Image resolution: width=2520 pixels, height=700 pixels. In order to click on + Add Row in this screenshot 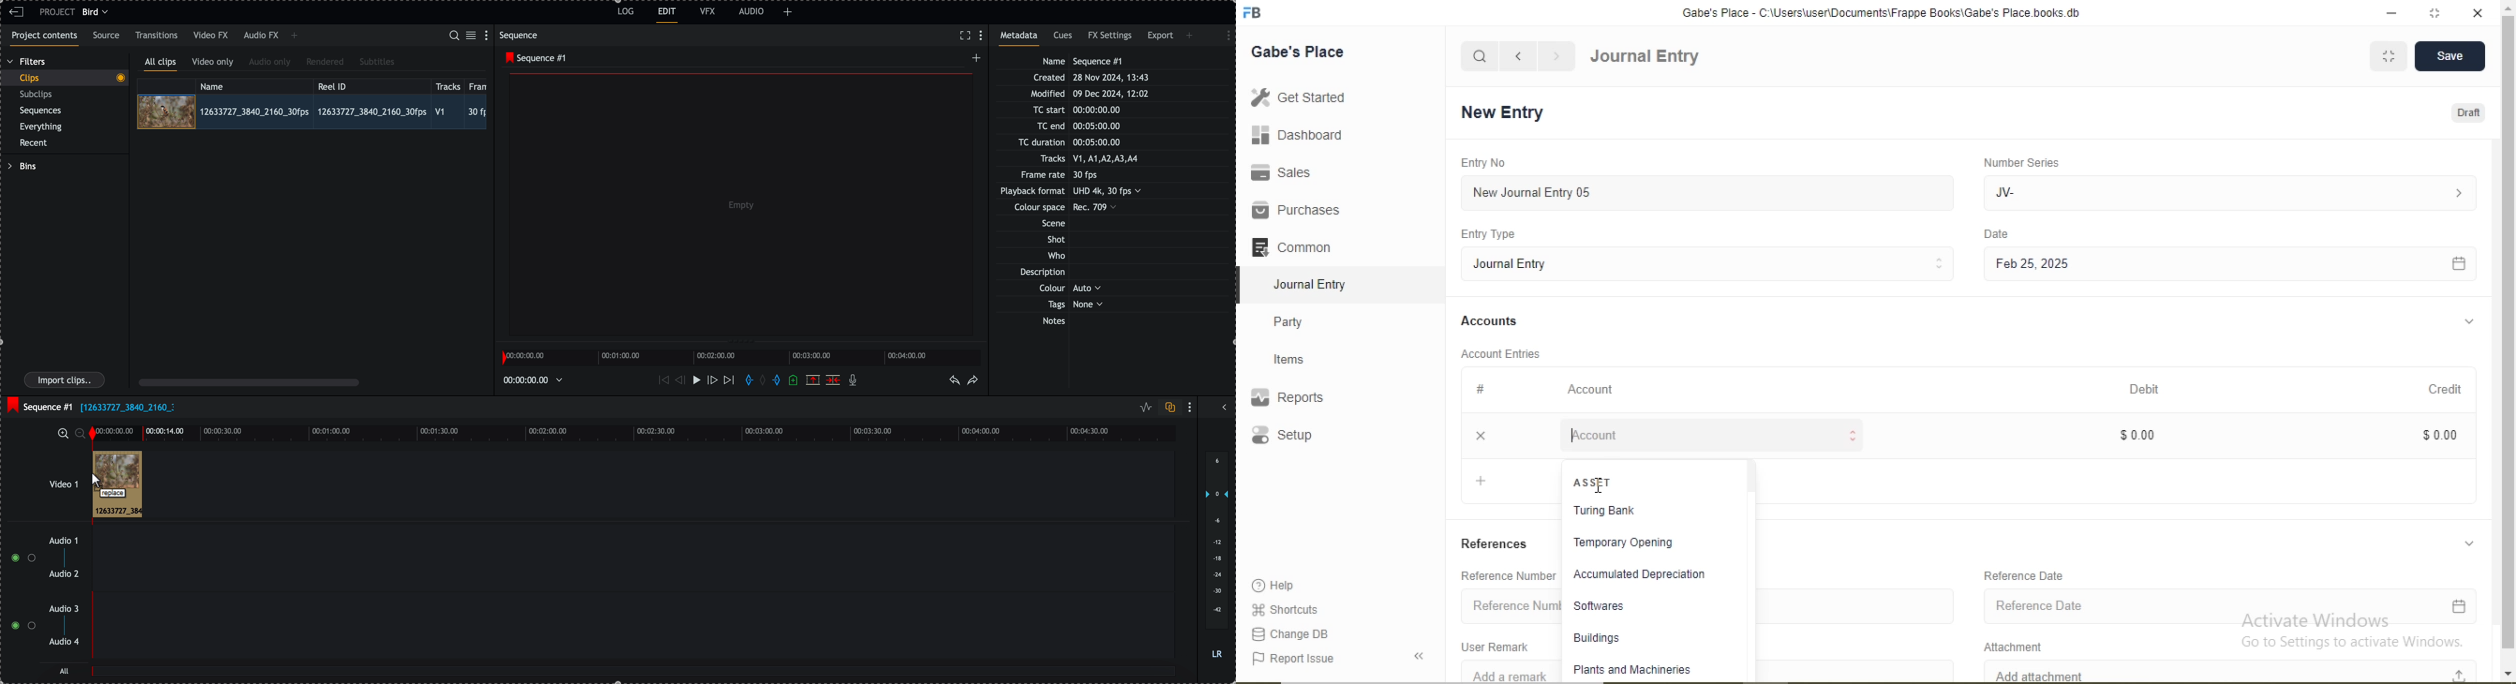, I will do `click(1506, 484)`.